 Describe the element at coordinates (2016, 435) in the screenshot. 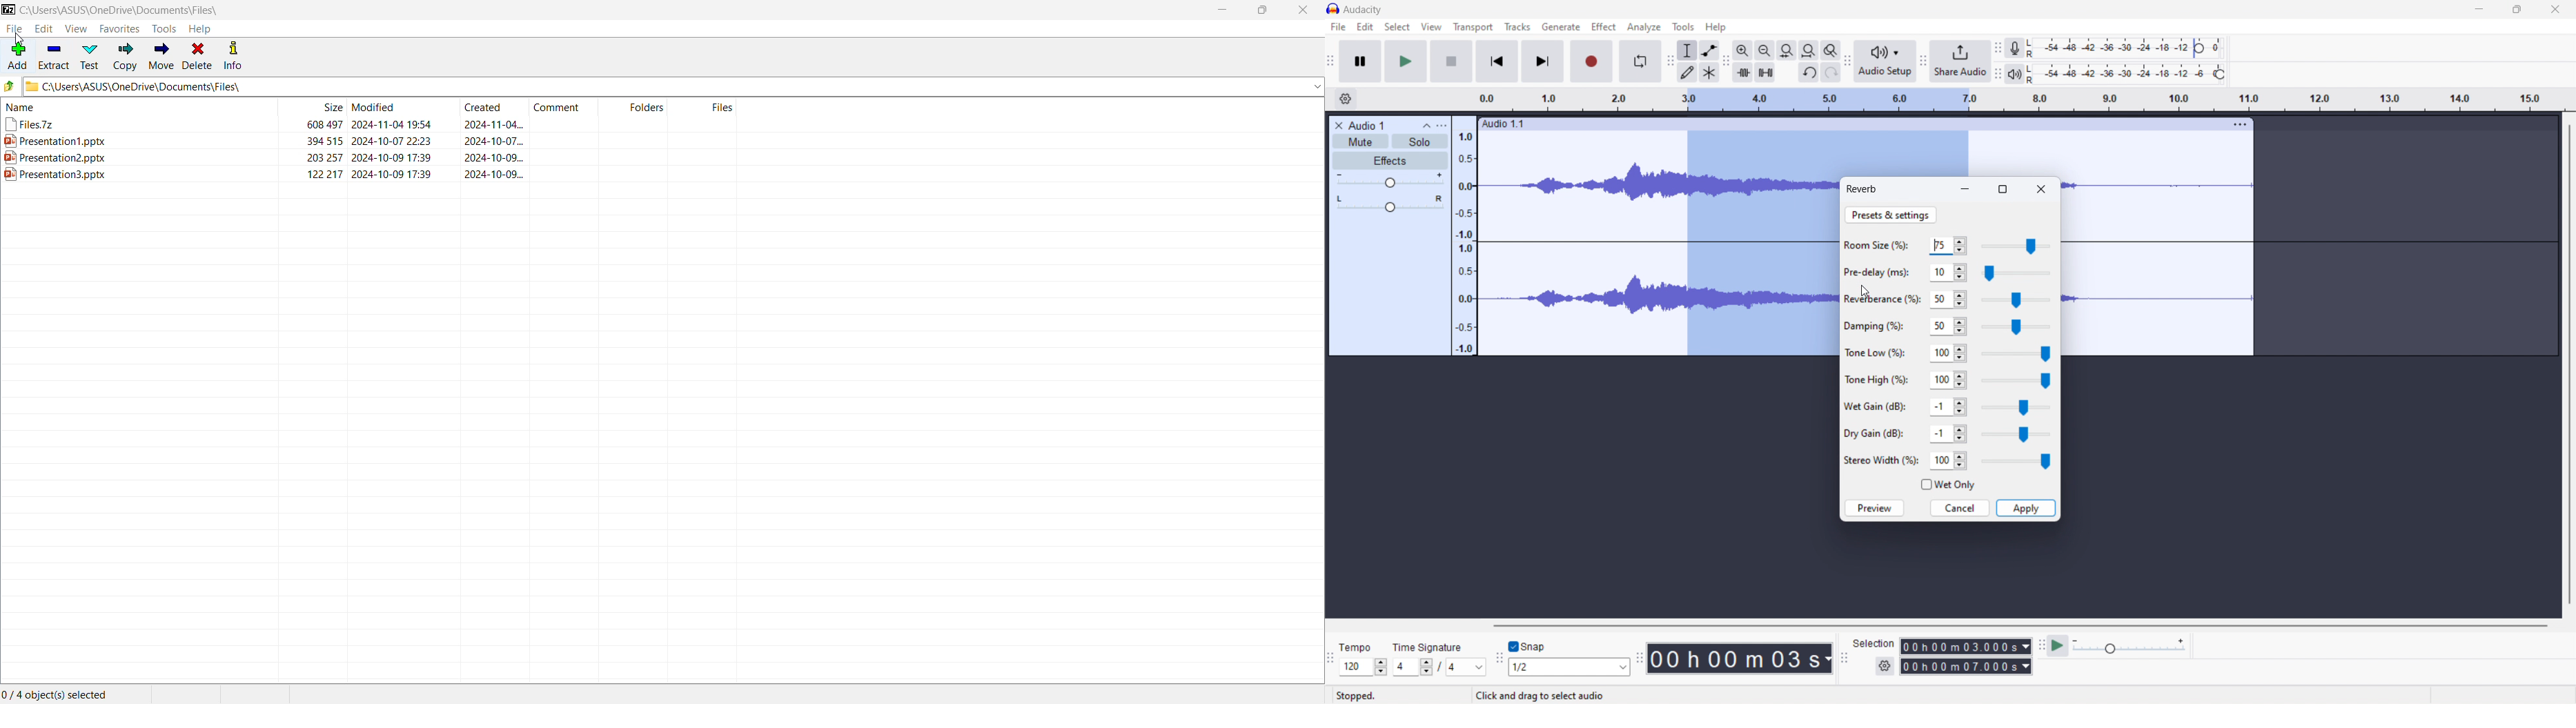

I see `dry gain slider` at that location.